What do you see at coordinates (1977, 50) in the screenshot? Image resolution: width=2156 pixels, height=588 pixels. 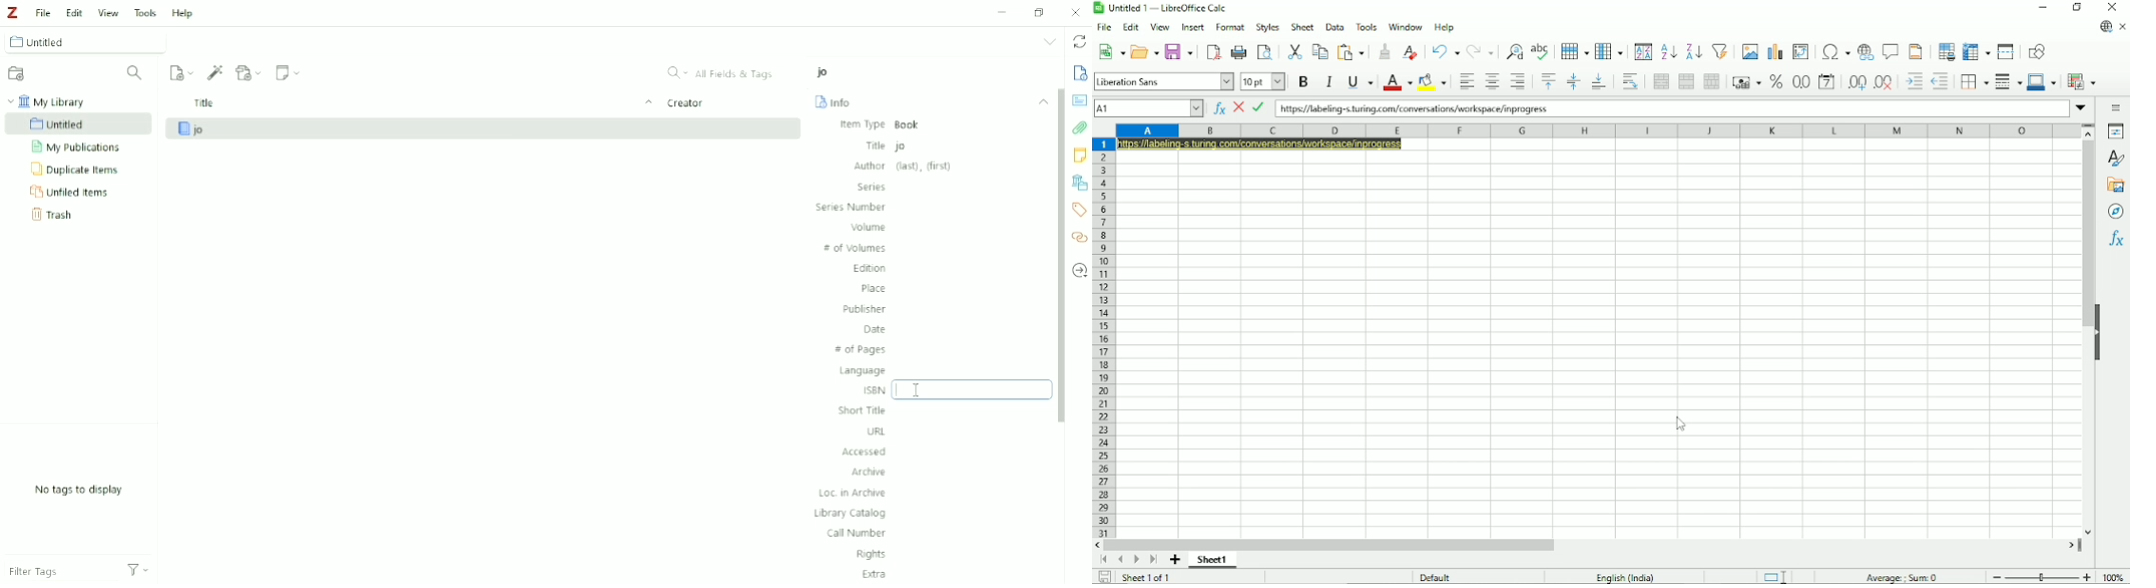 I see `Freeze rows and columns` at bounding box center [1977, 50].